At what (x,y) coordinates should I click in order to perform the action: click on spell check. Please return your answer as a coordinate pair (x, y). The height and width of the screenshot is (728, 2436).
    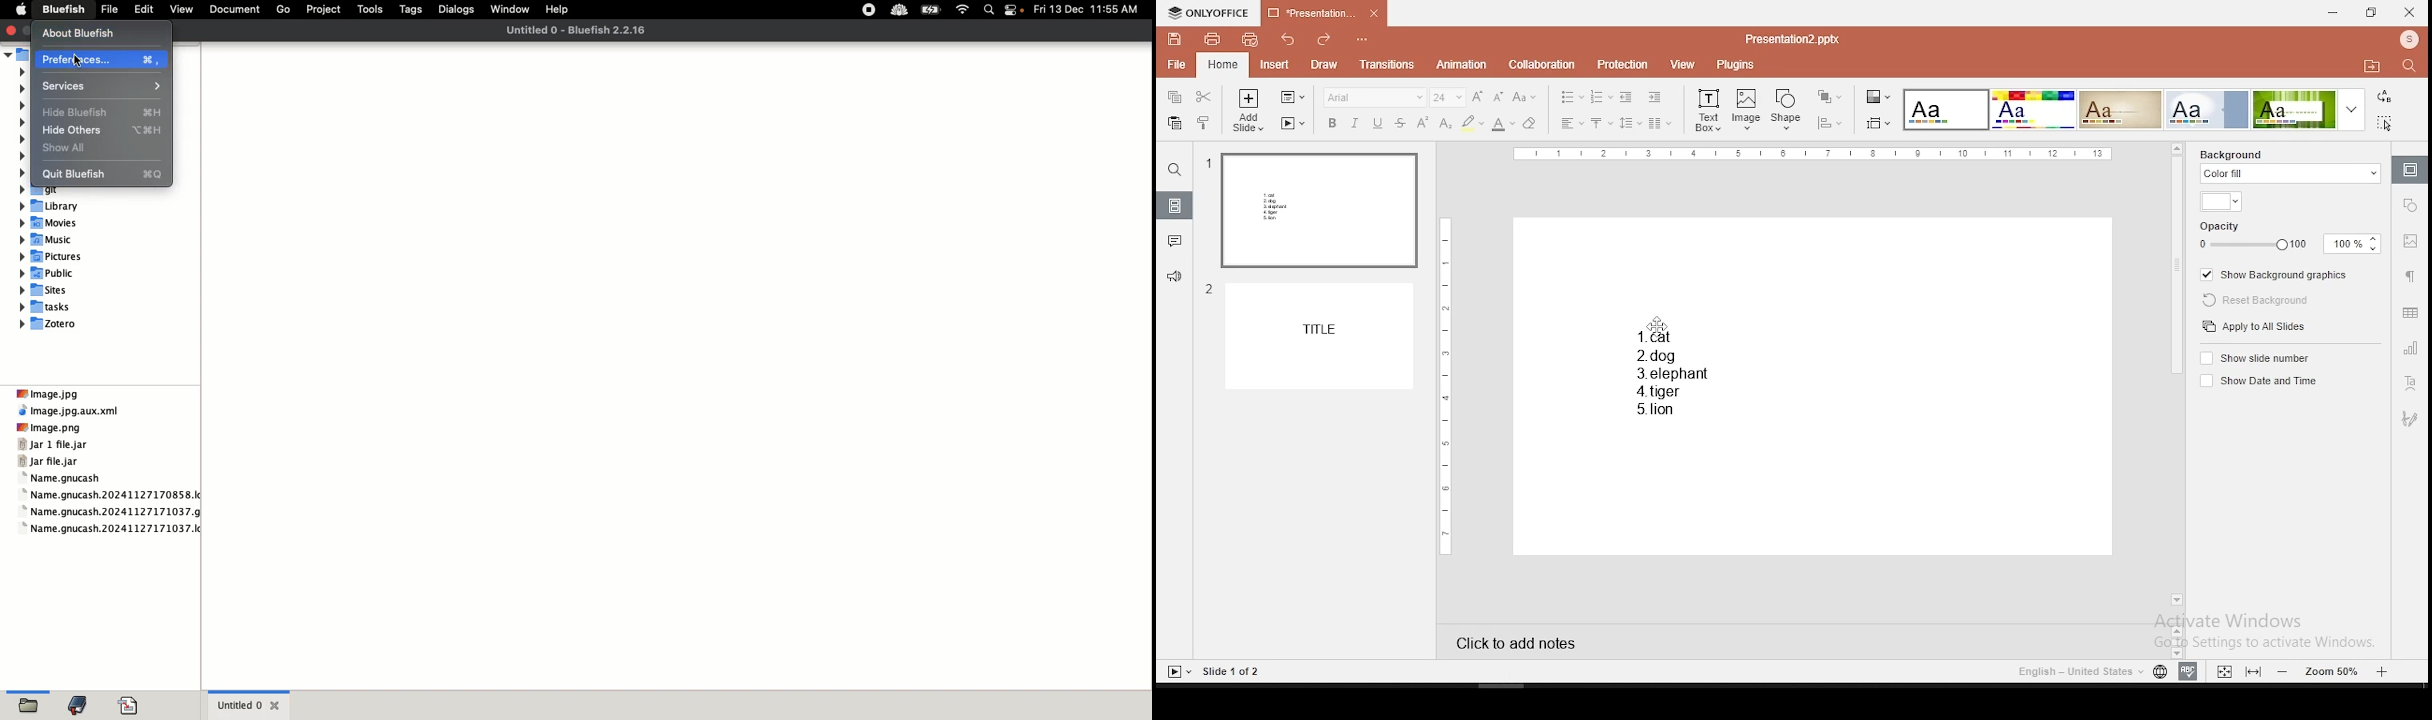
    Looking at the image, I should click on (2191, 672).